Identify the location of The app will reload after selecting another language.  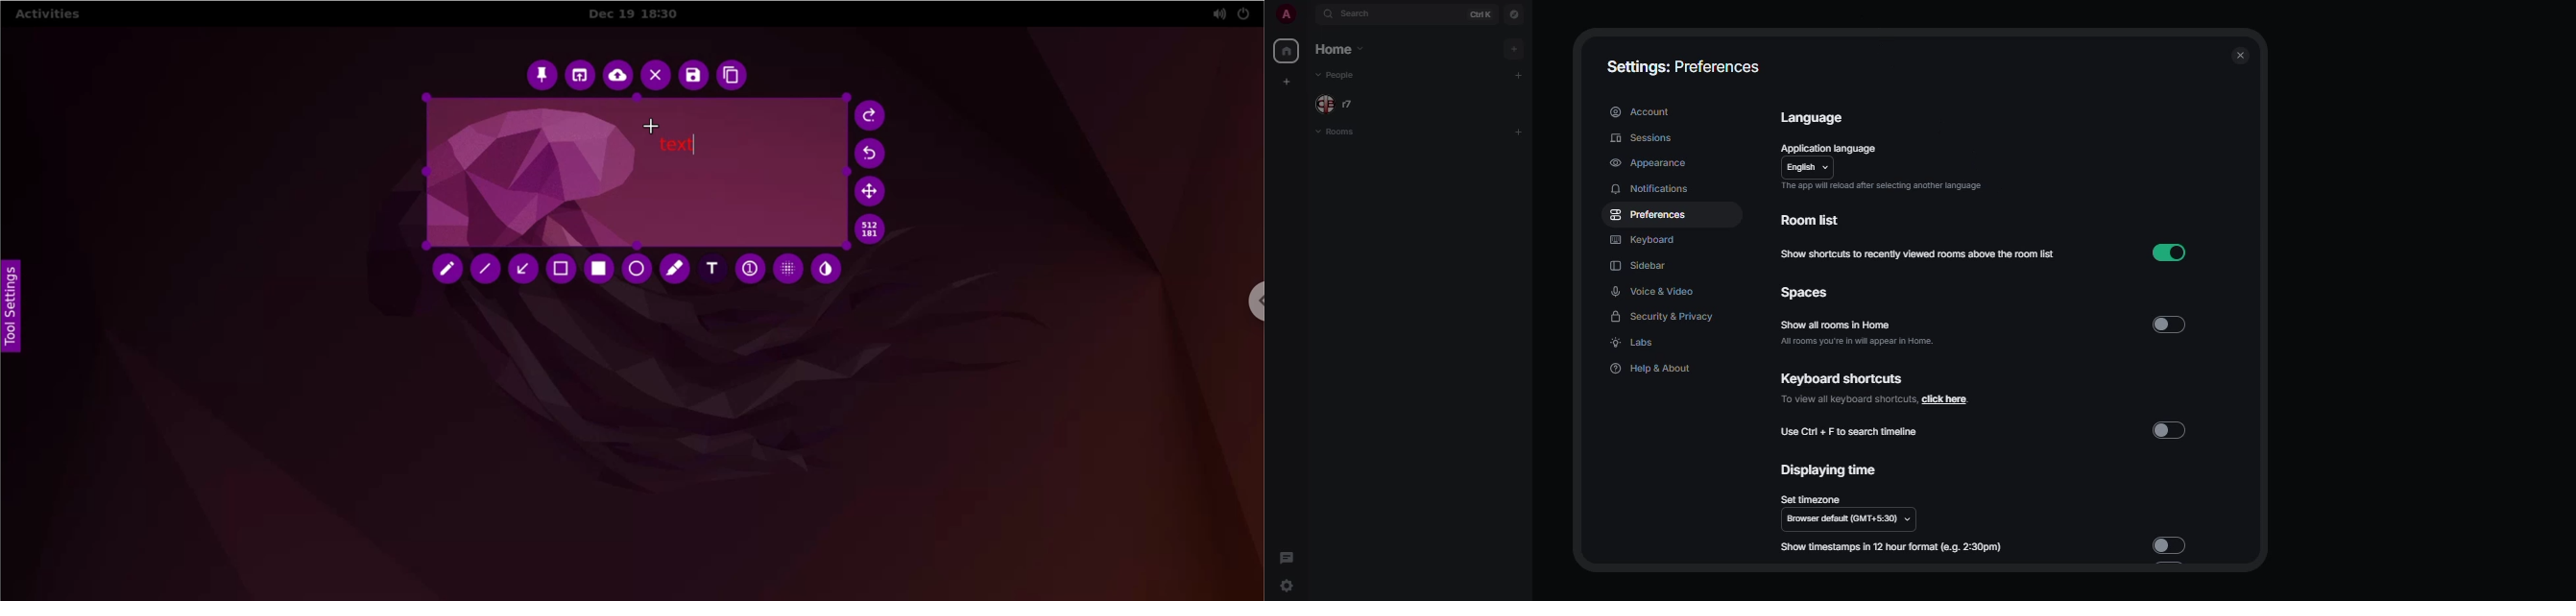
(1879, 186).